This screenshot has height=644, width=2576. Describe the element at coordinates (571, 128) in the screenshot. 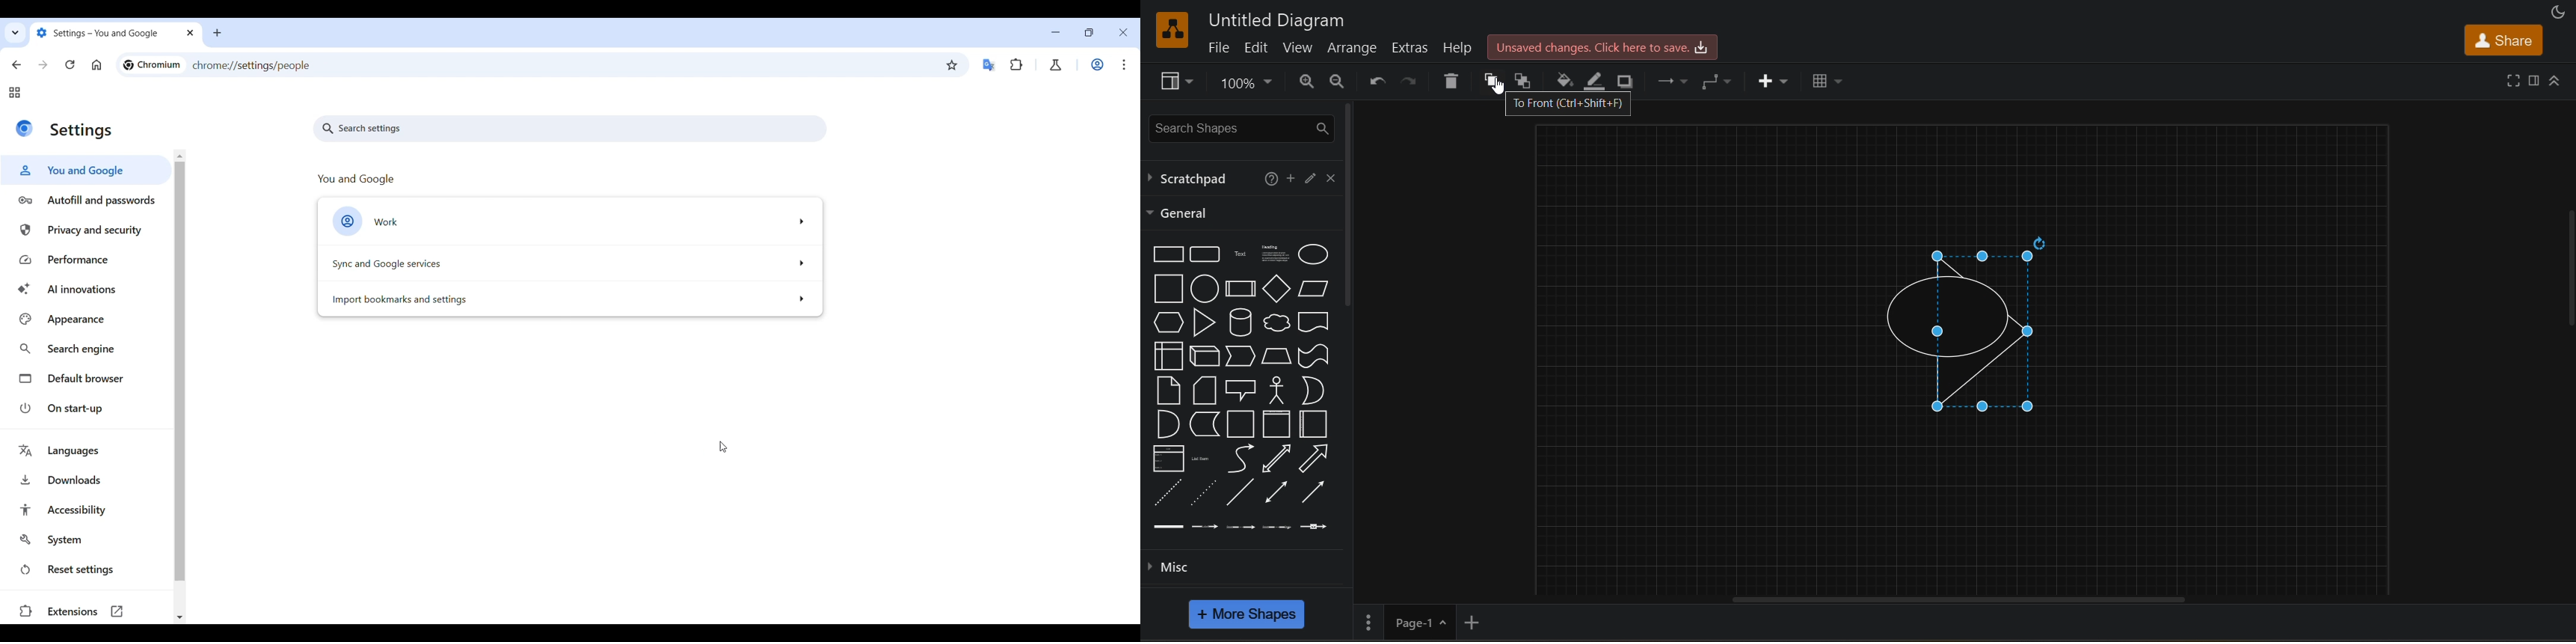

I see `Search settings` at that location.